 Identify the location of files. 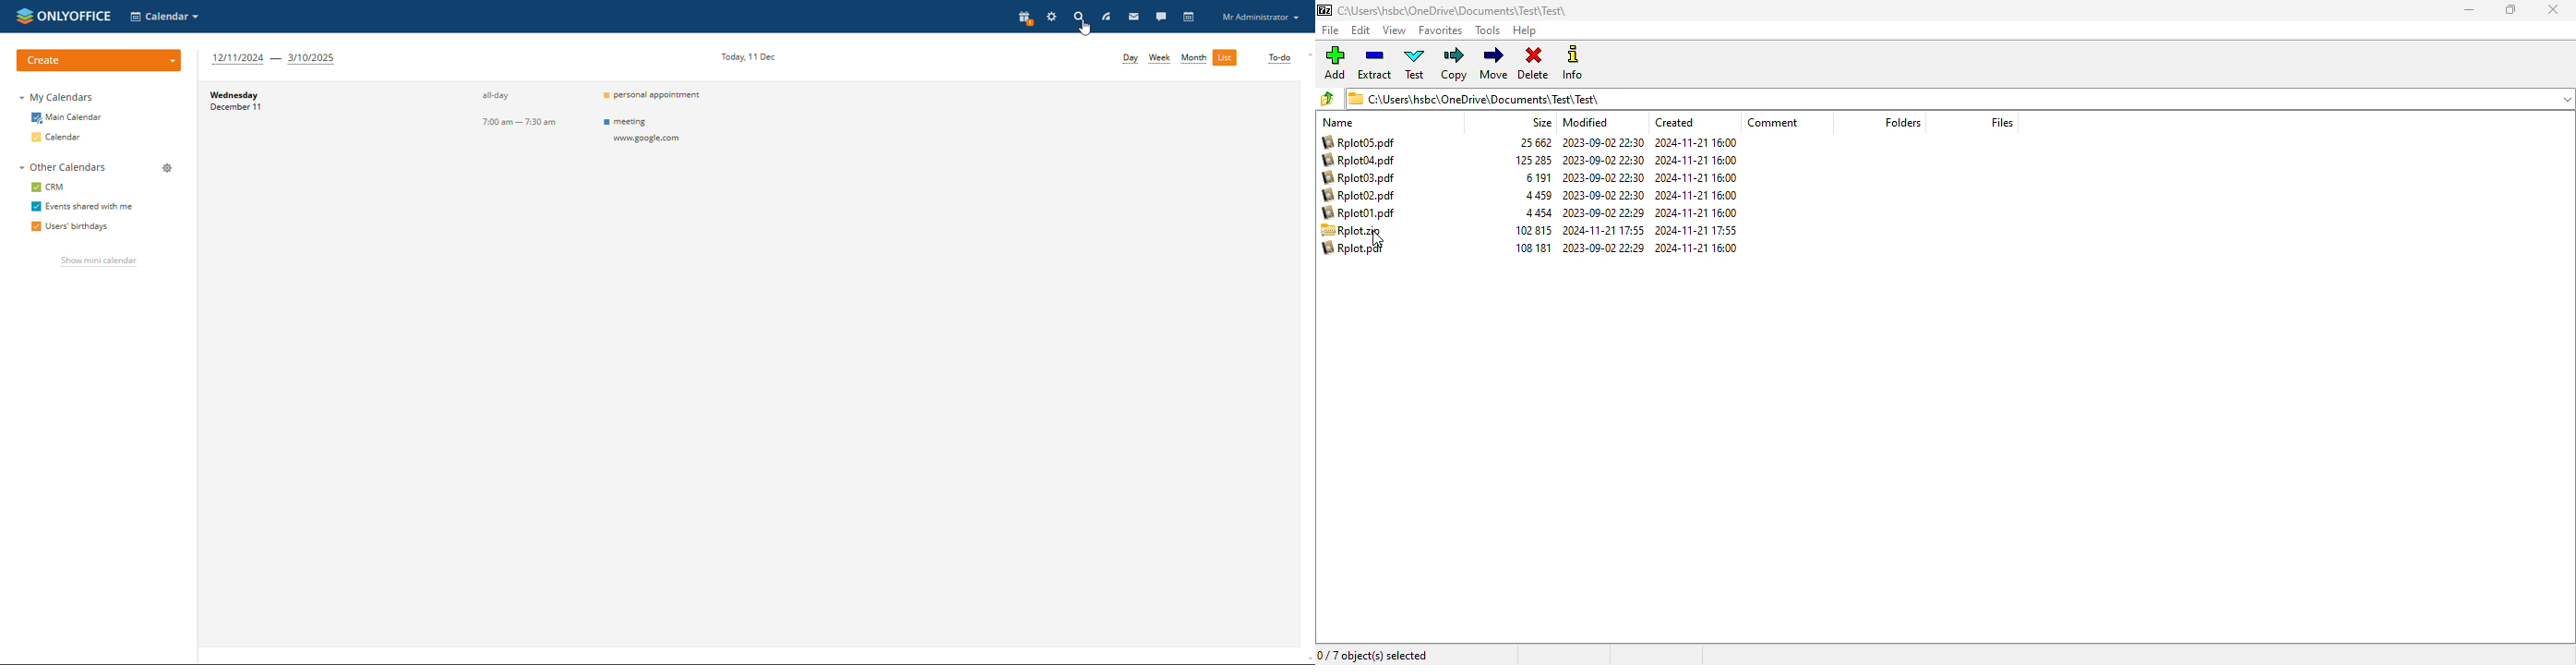
(2002, 122).